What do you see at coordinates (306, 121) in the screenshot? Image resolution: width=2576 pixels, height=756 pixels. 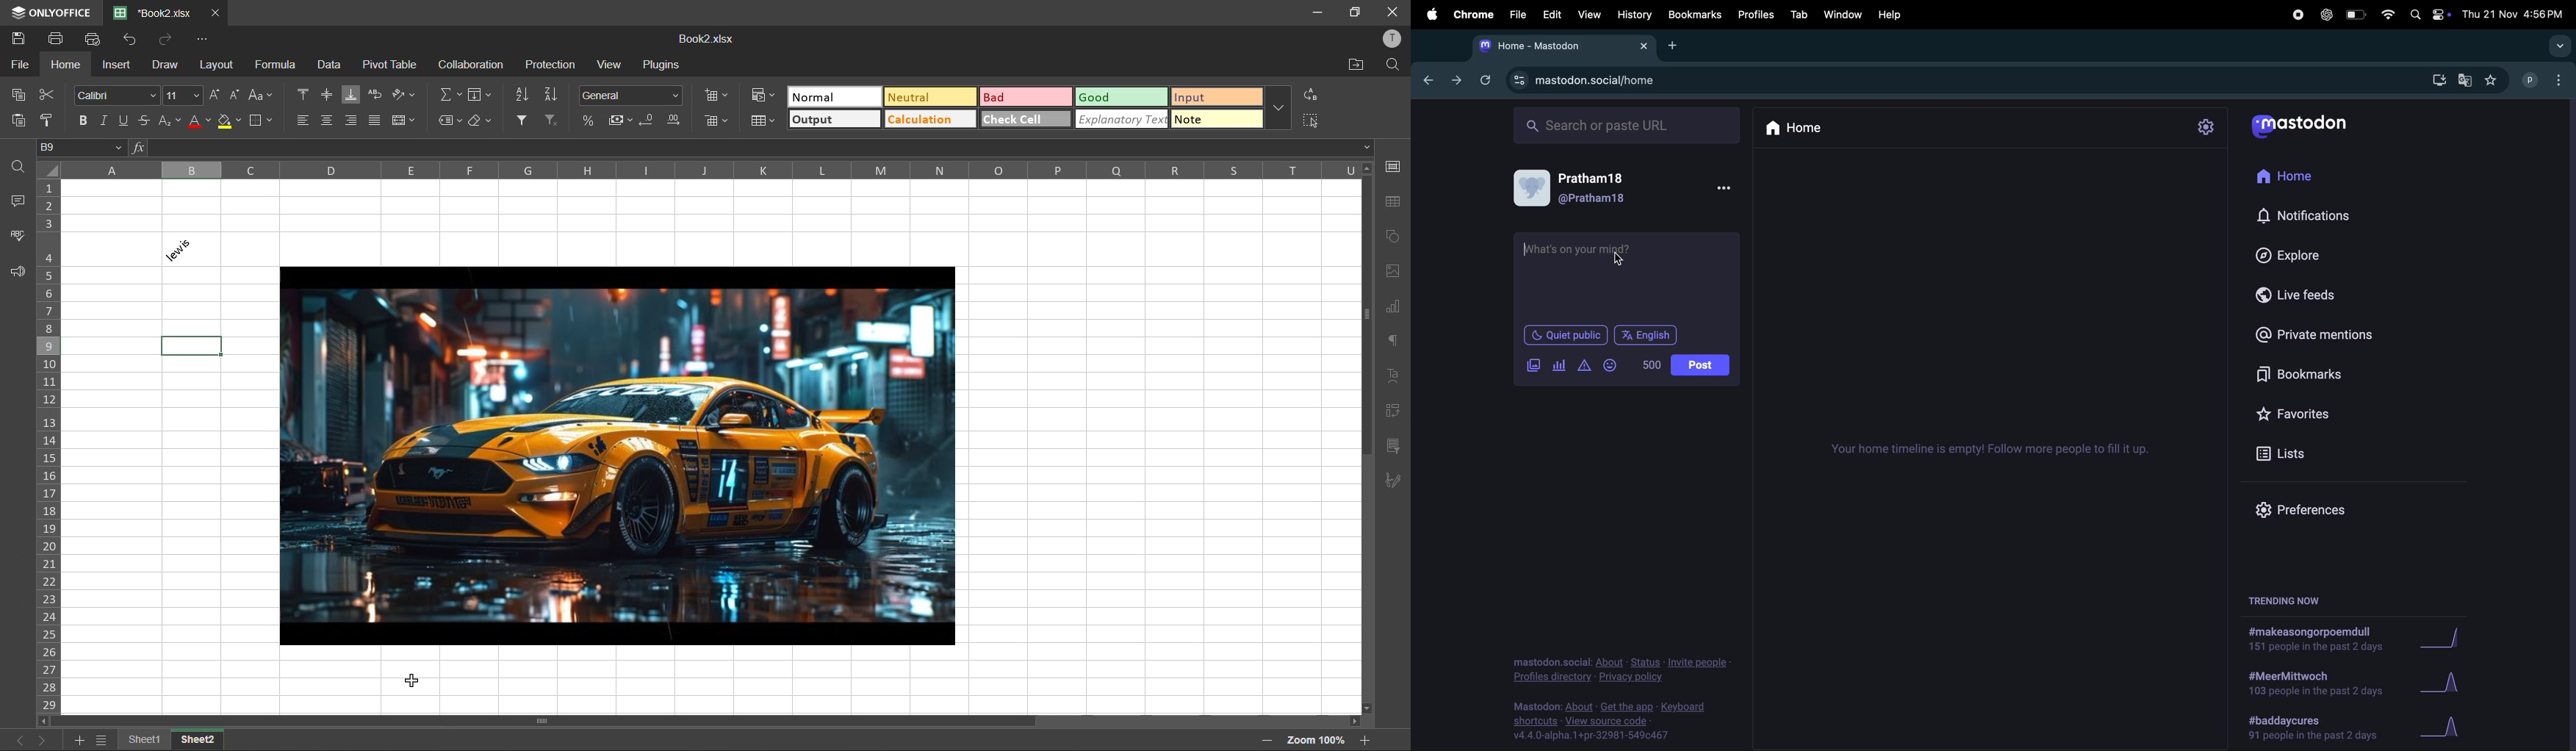 I see `align left` at bounding box center [306, 121].